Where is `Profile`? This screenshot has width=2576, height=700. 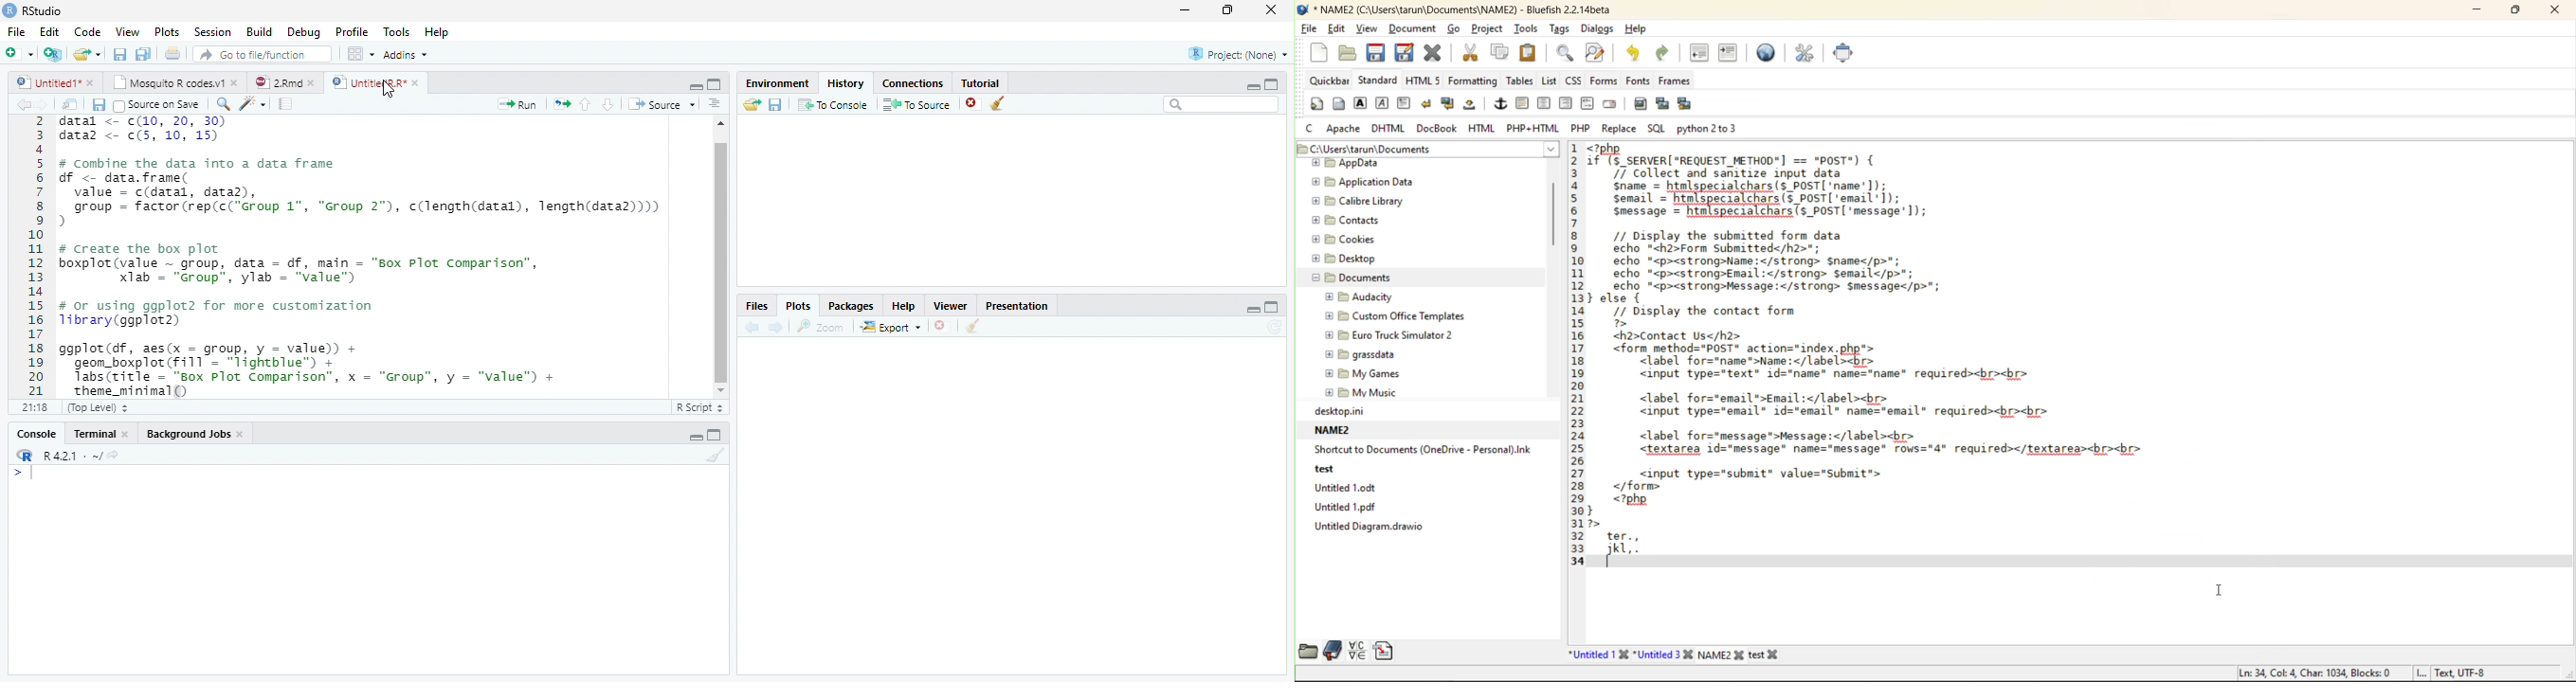
Profile is located at coordinates (352, 31).